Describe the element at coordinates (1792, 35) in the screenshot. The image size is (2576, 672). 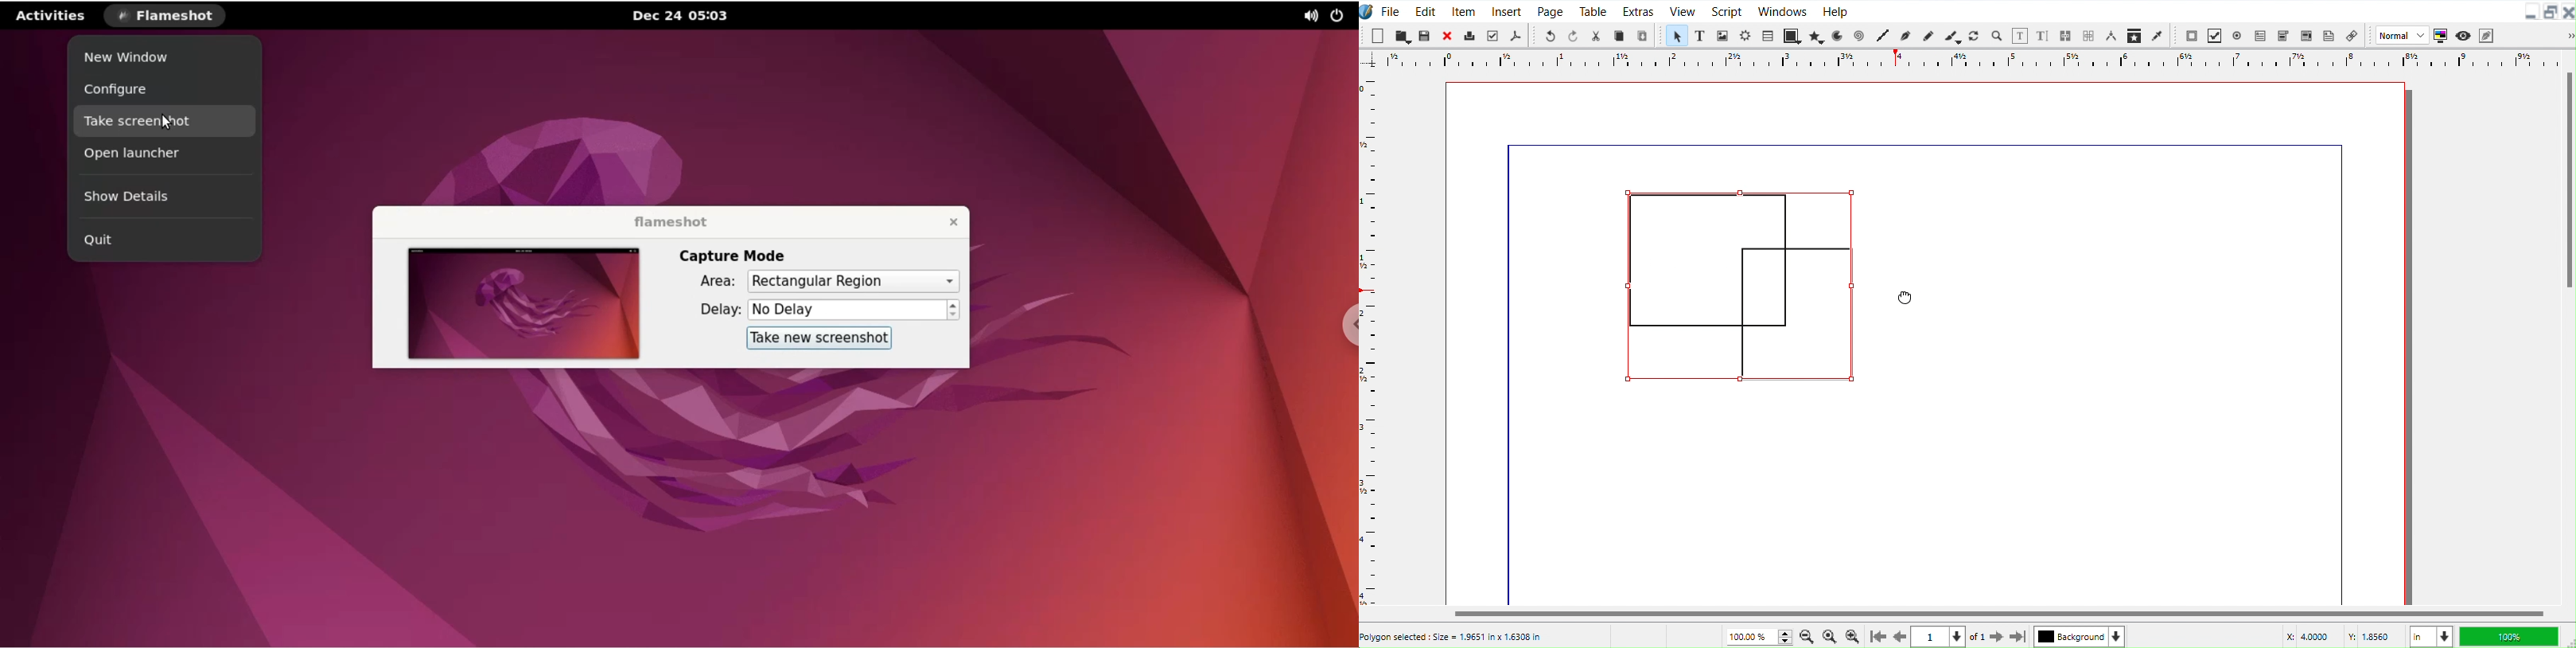
I see `Shape ` at that location.